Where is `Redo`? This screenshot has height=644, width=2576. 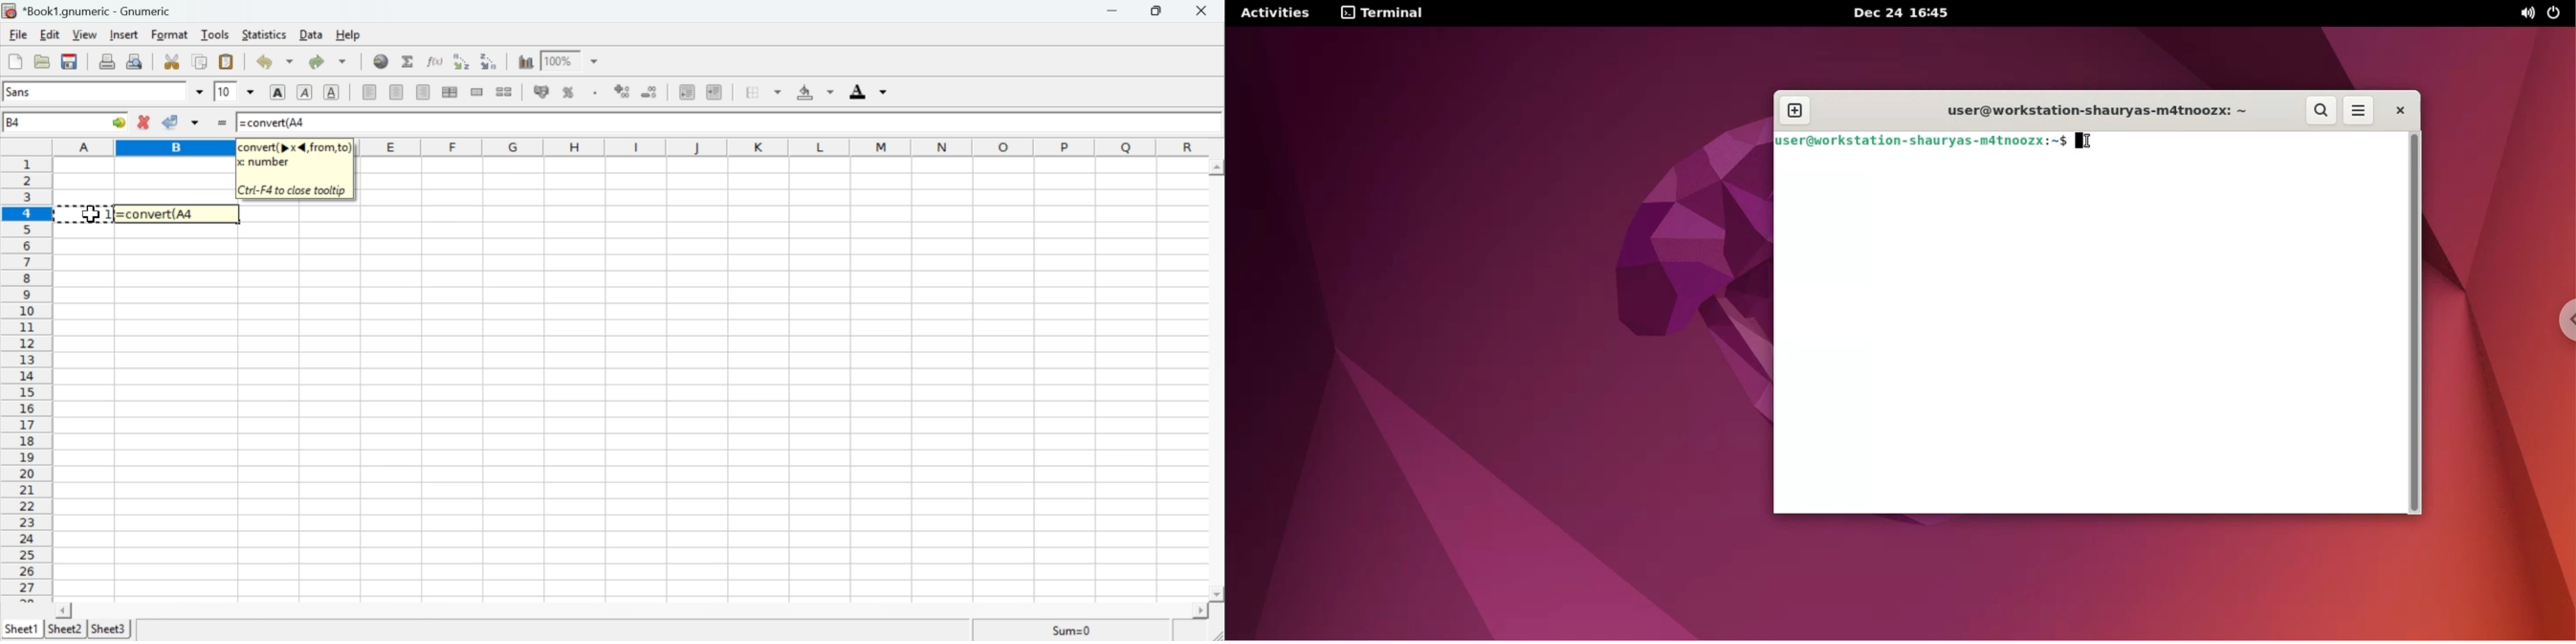 Redo is located at coordinates (328, 60).